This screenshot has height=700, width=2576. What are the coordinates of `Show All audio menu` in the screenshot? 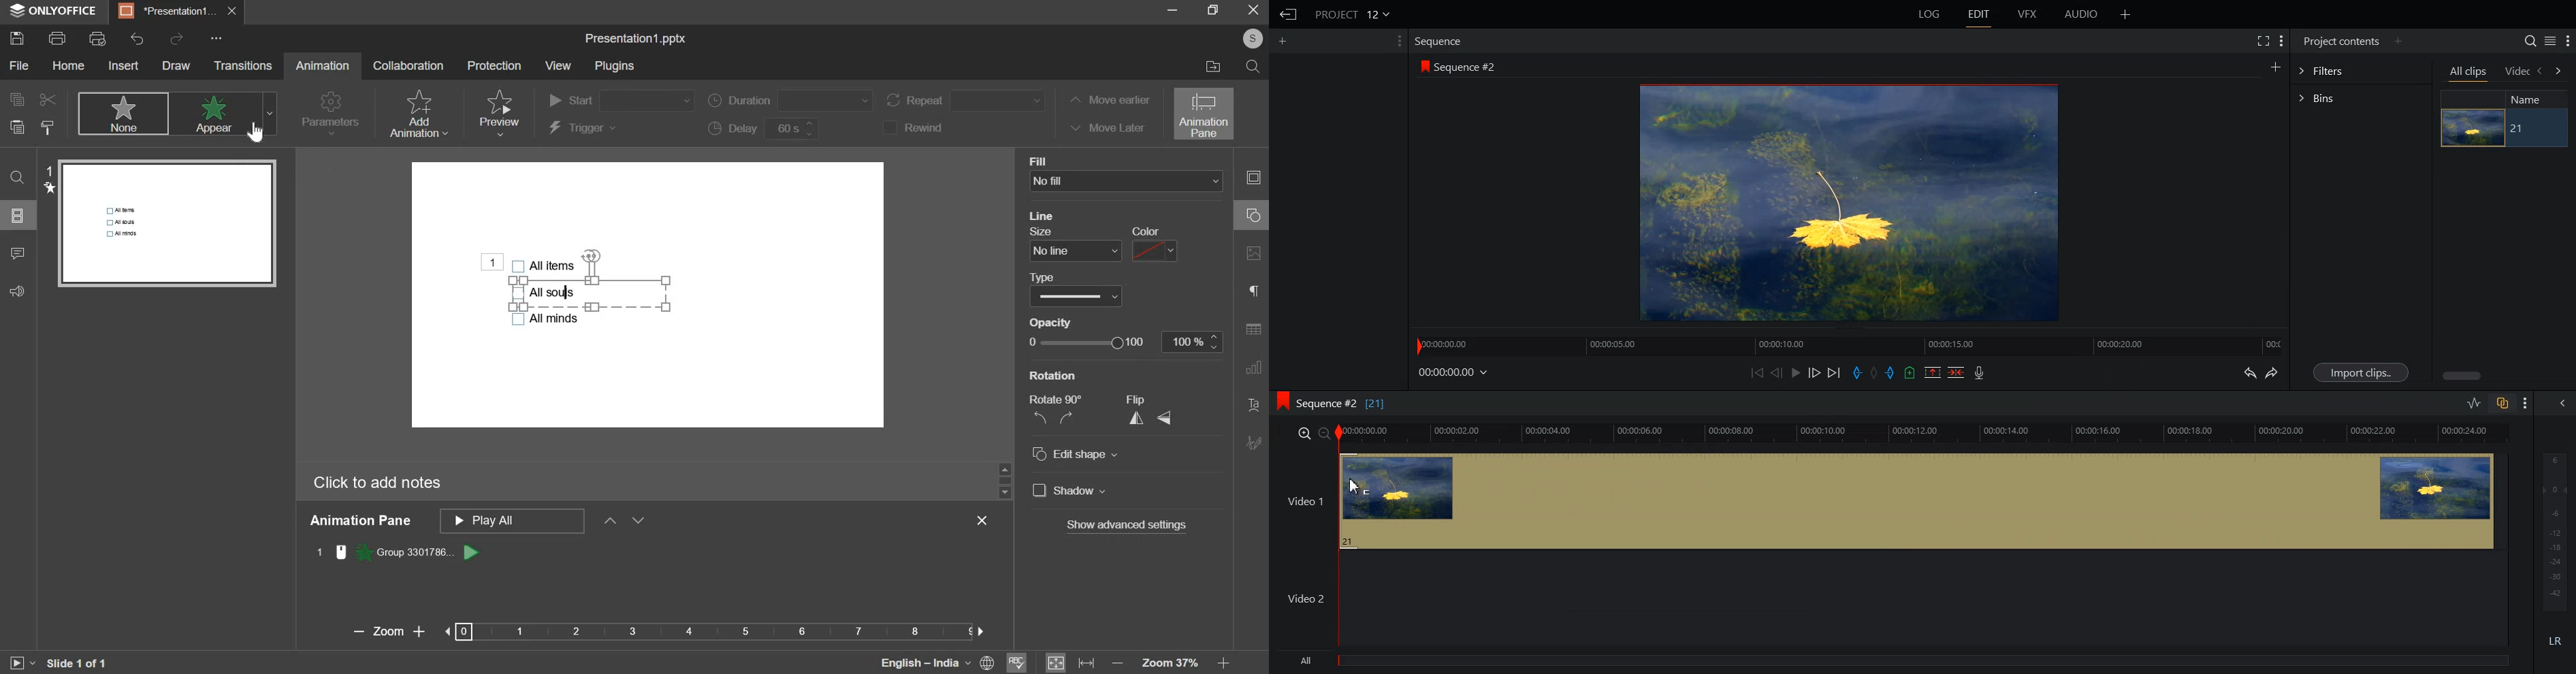 It's located at (2561, 403).